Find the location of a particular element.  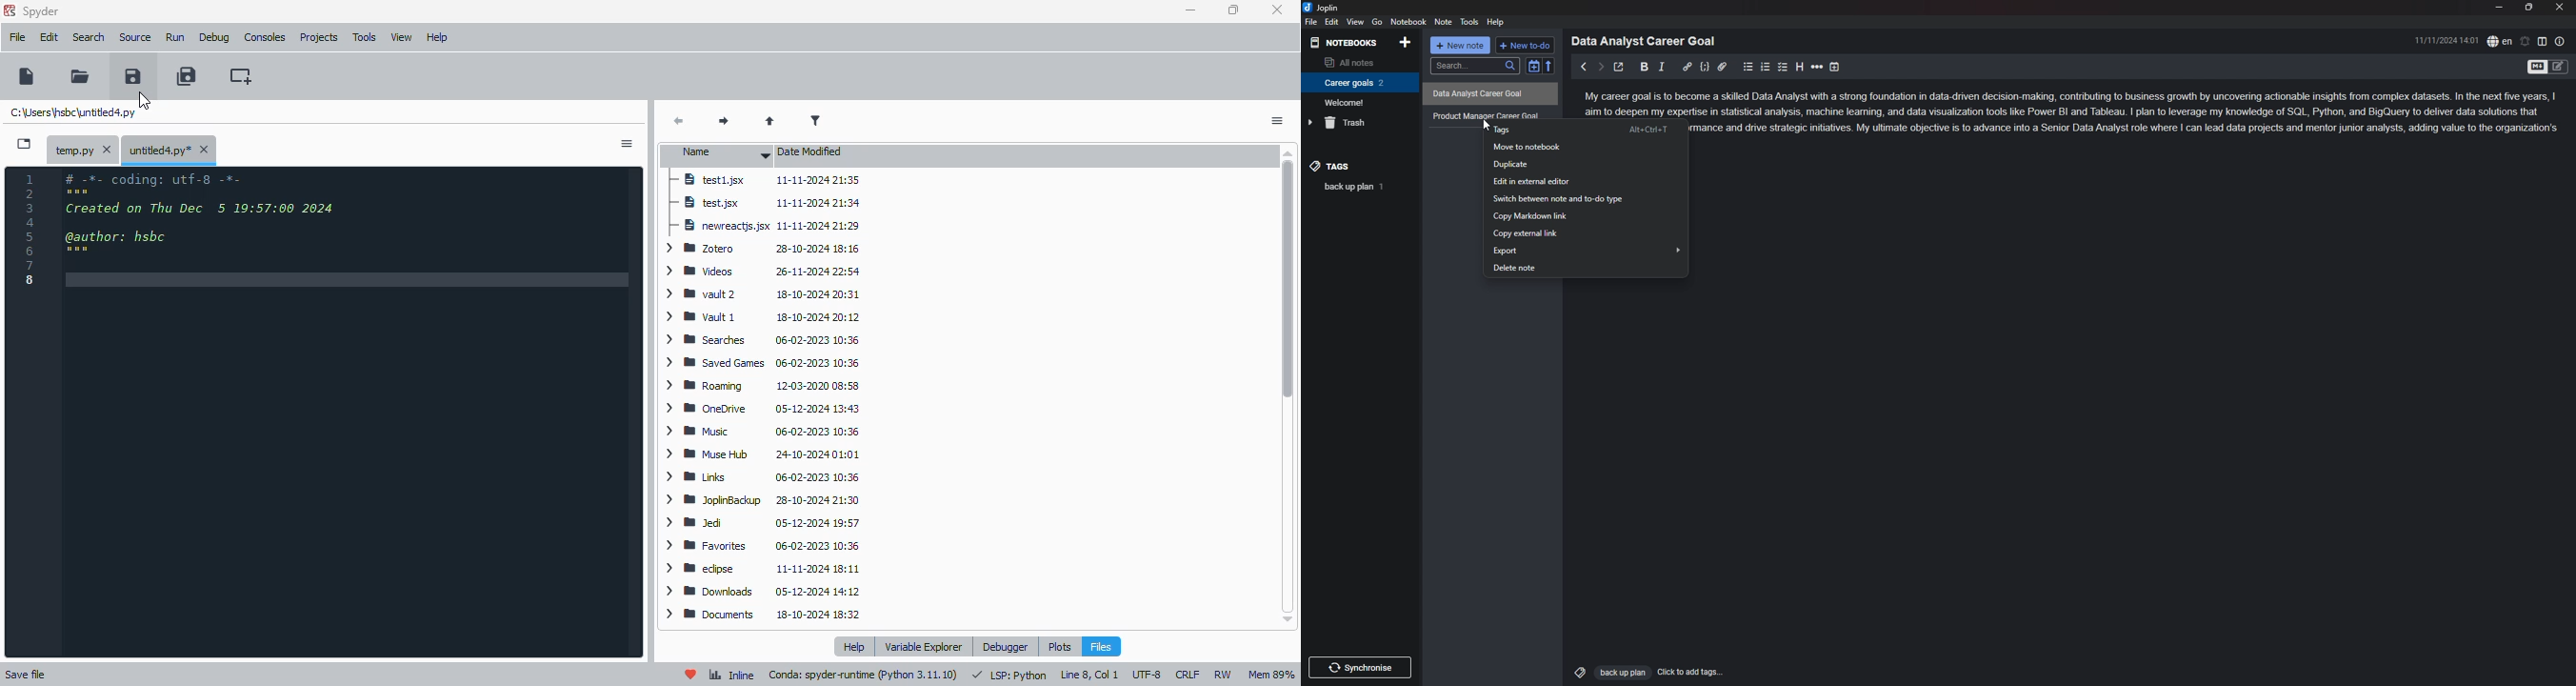

duplicate is located at coordinates (1585, 164).